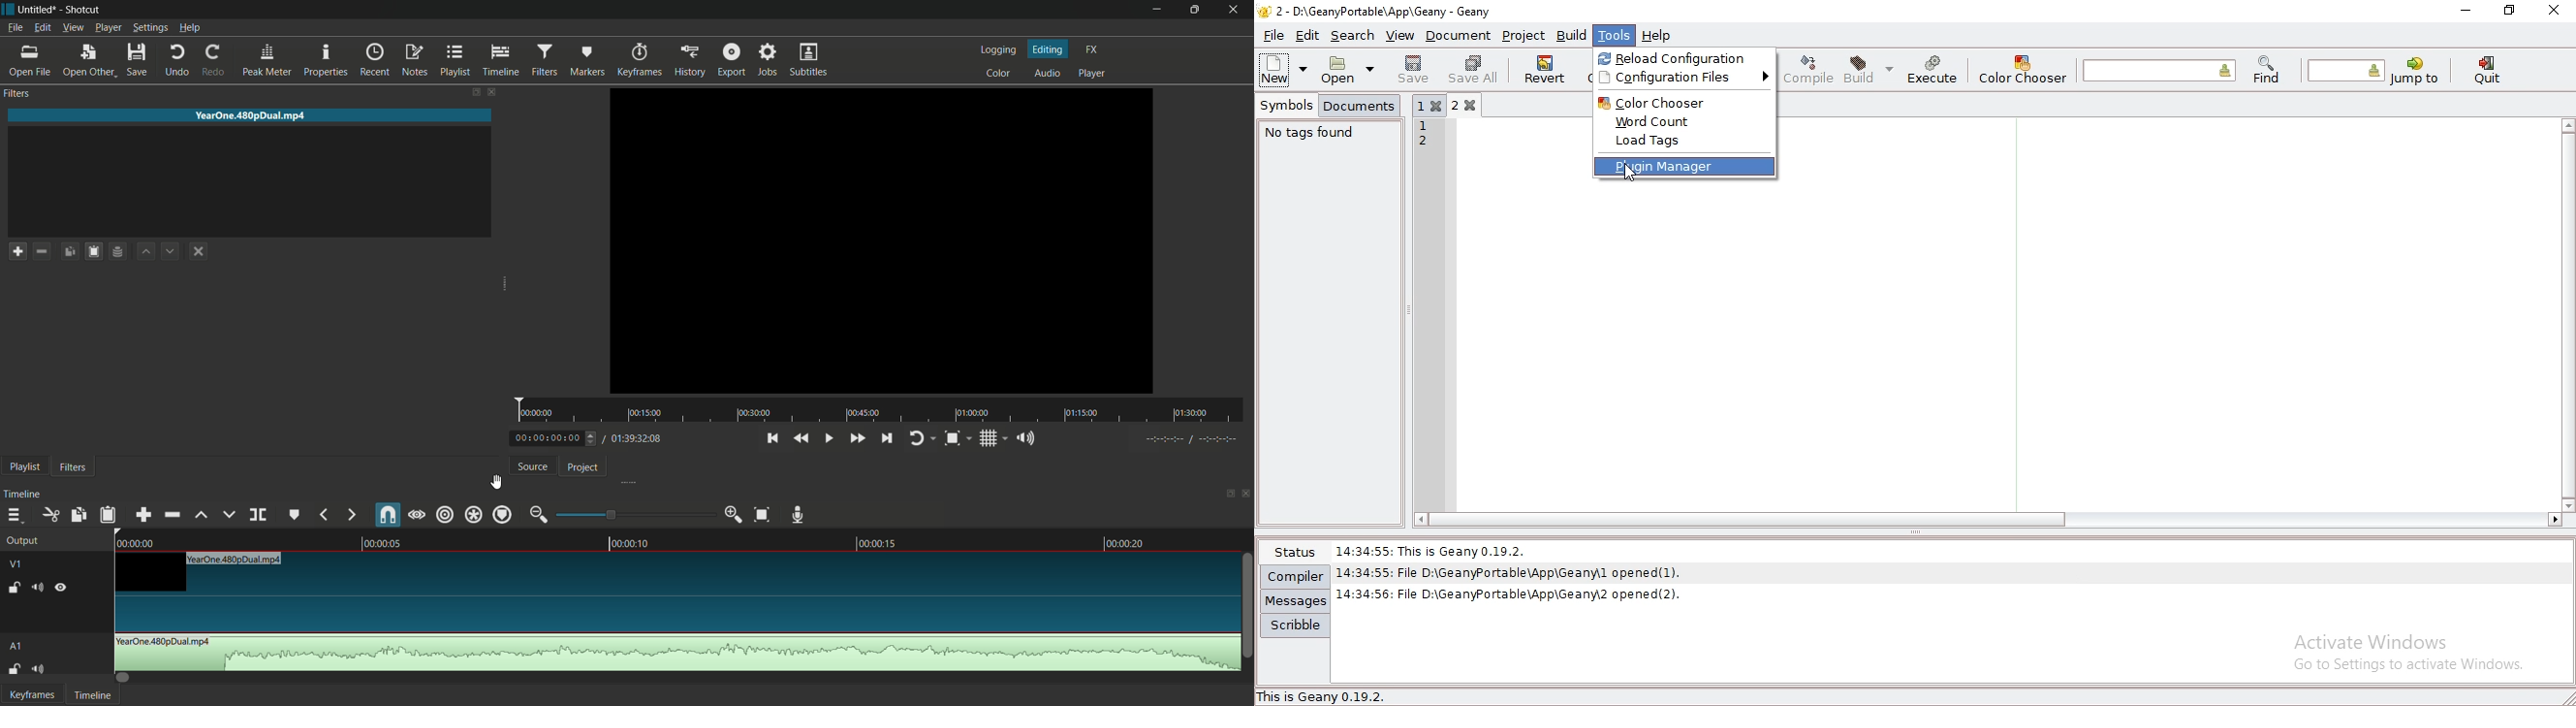 The width and height of the screenshot is (2576, 728). What do you see at coordinates (496, 482) in the screenshot?
I see `cursor` at bounding box center [496, 482].